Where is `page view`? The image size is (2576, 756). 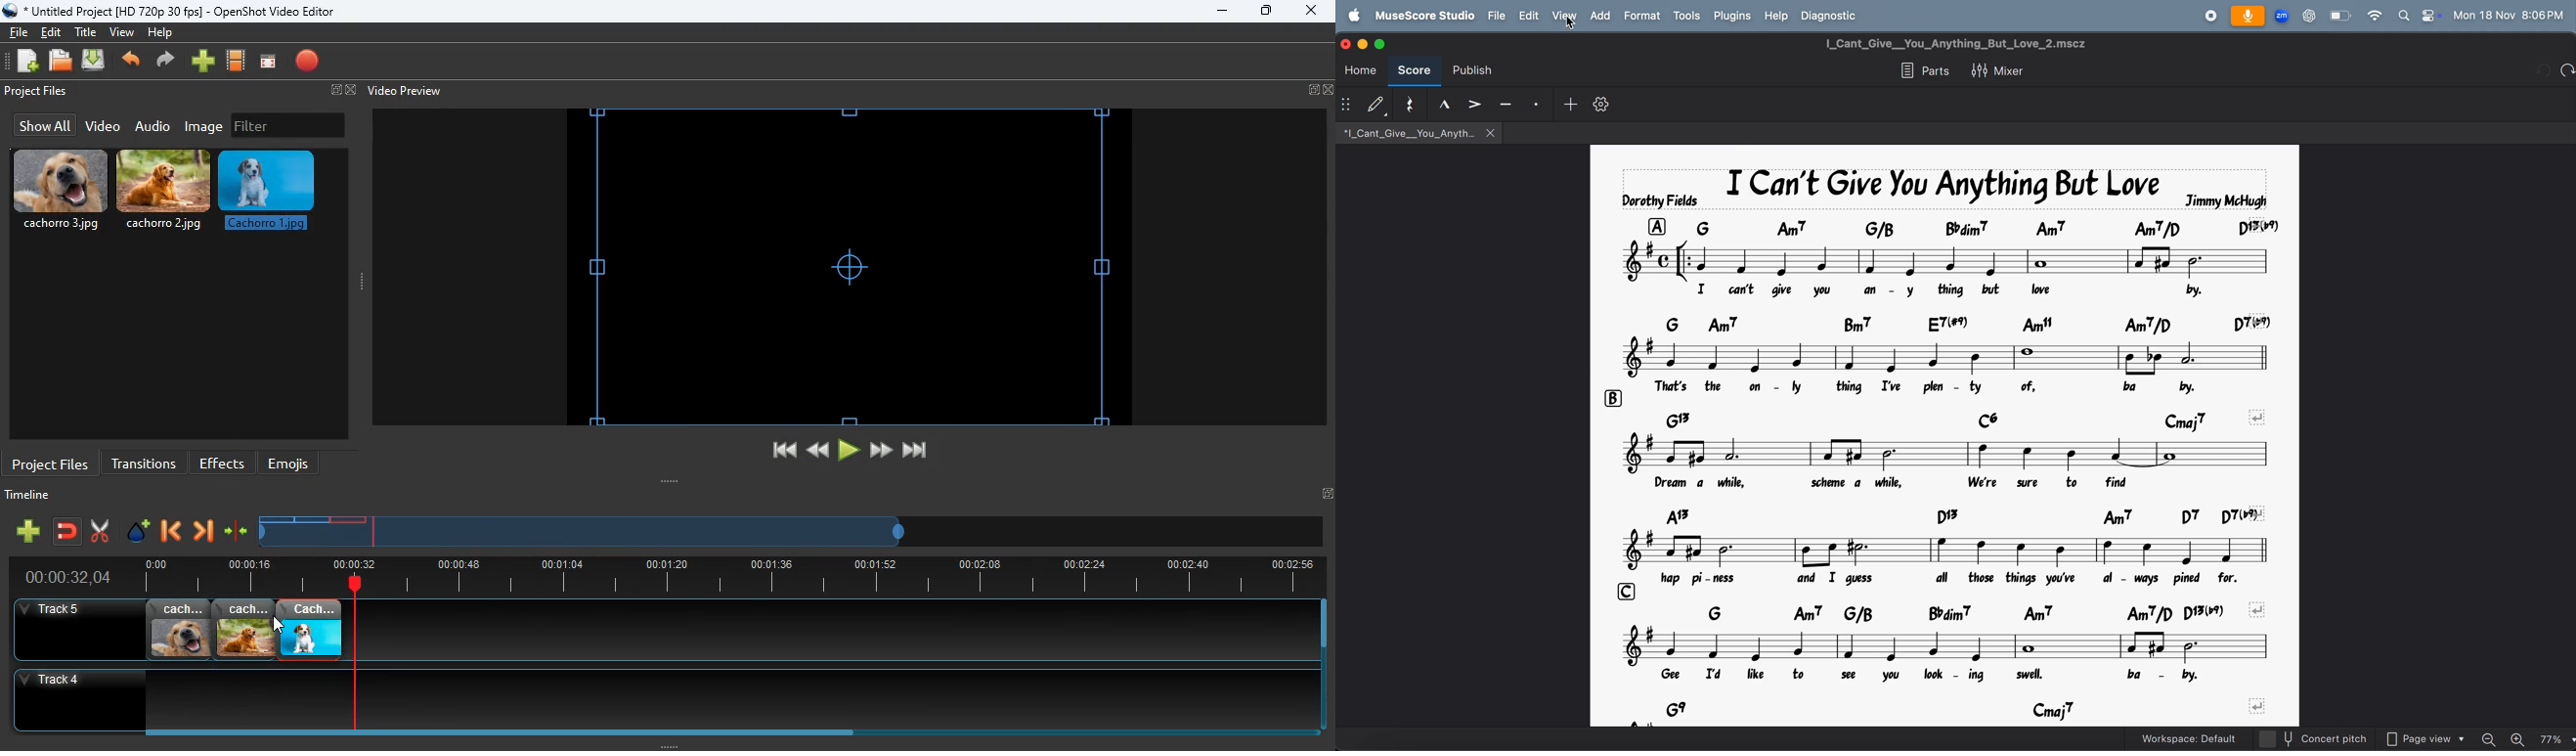
page view is located at coordinates (2422, 739).